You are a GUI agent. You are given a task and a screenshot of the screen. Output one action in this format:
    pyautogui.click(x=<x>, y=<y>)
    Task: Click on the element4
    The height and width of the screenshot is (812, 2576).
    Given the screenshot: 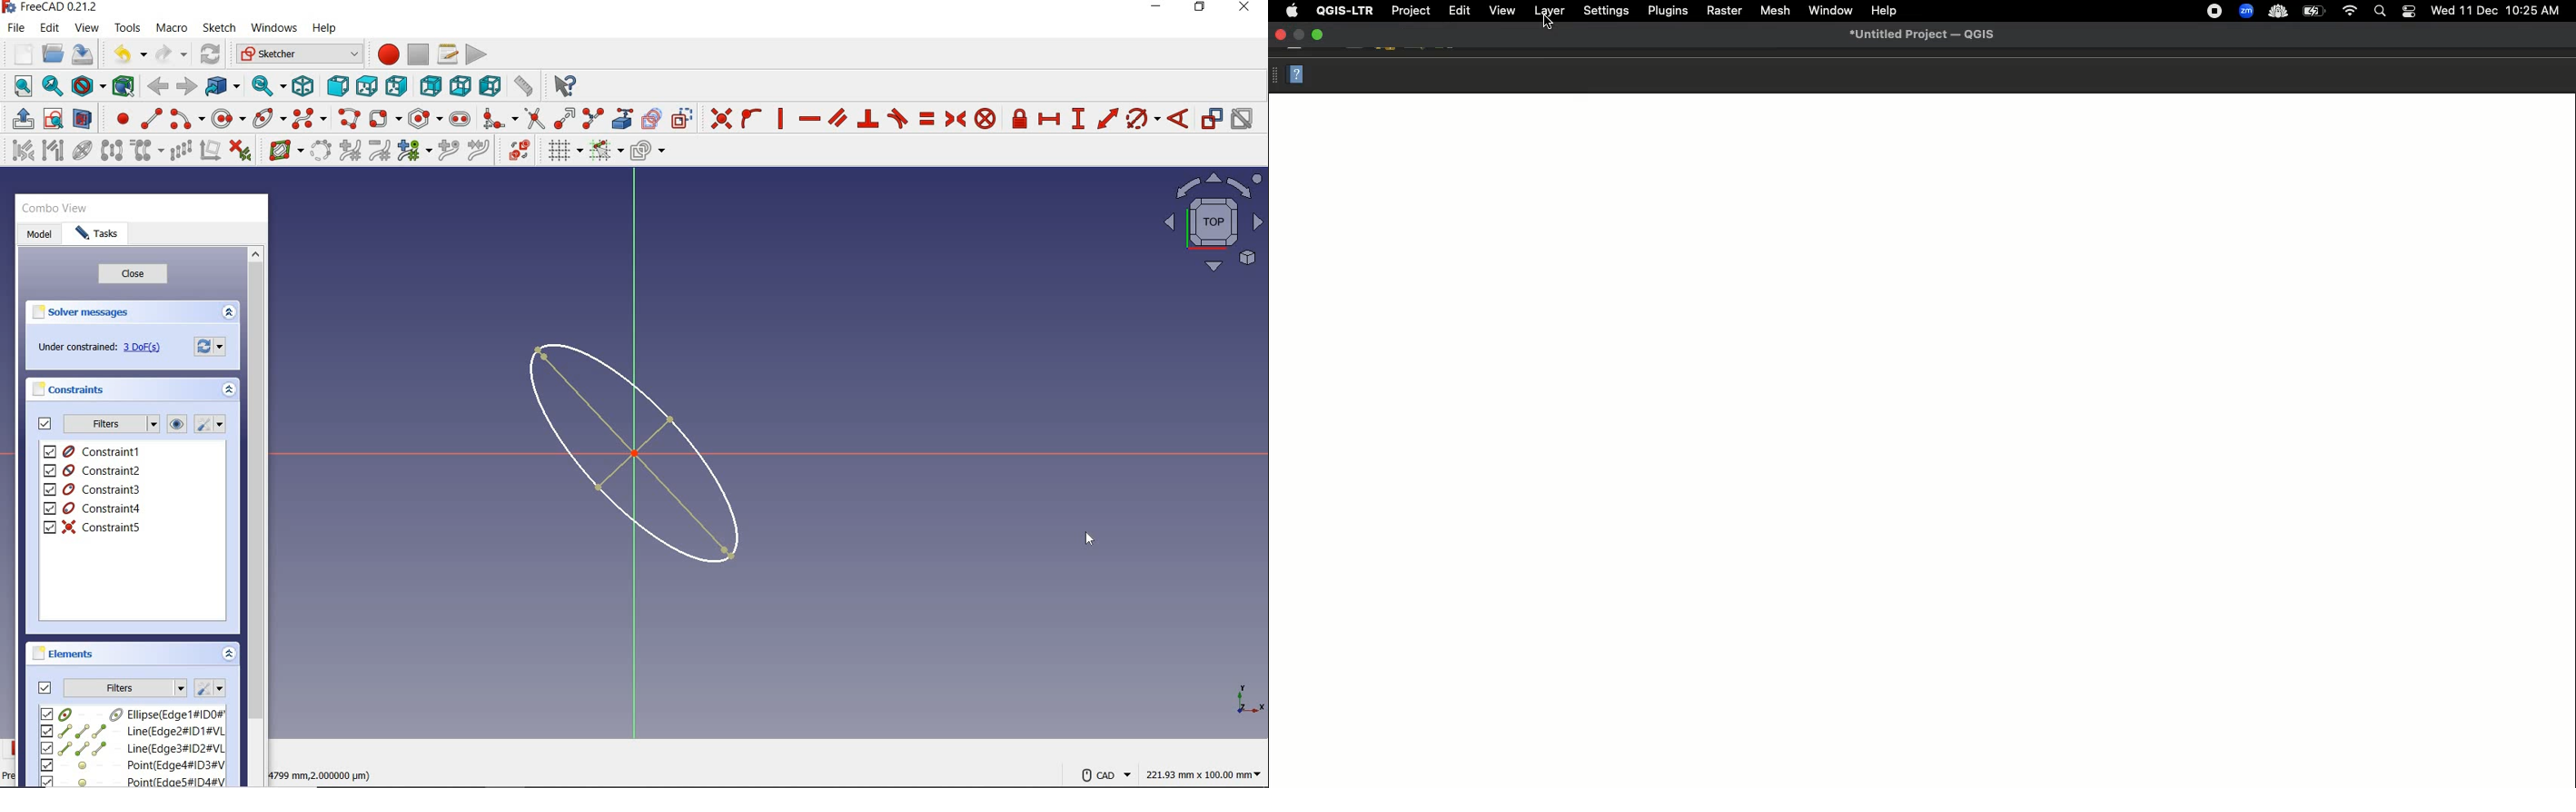 What is the action you would take?
    pyautogui.click(x=132, y=765)
    